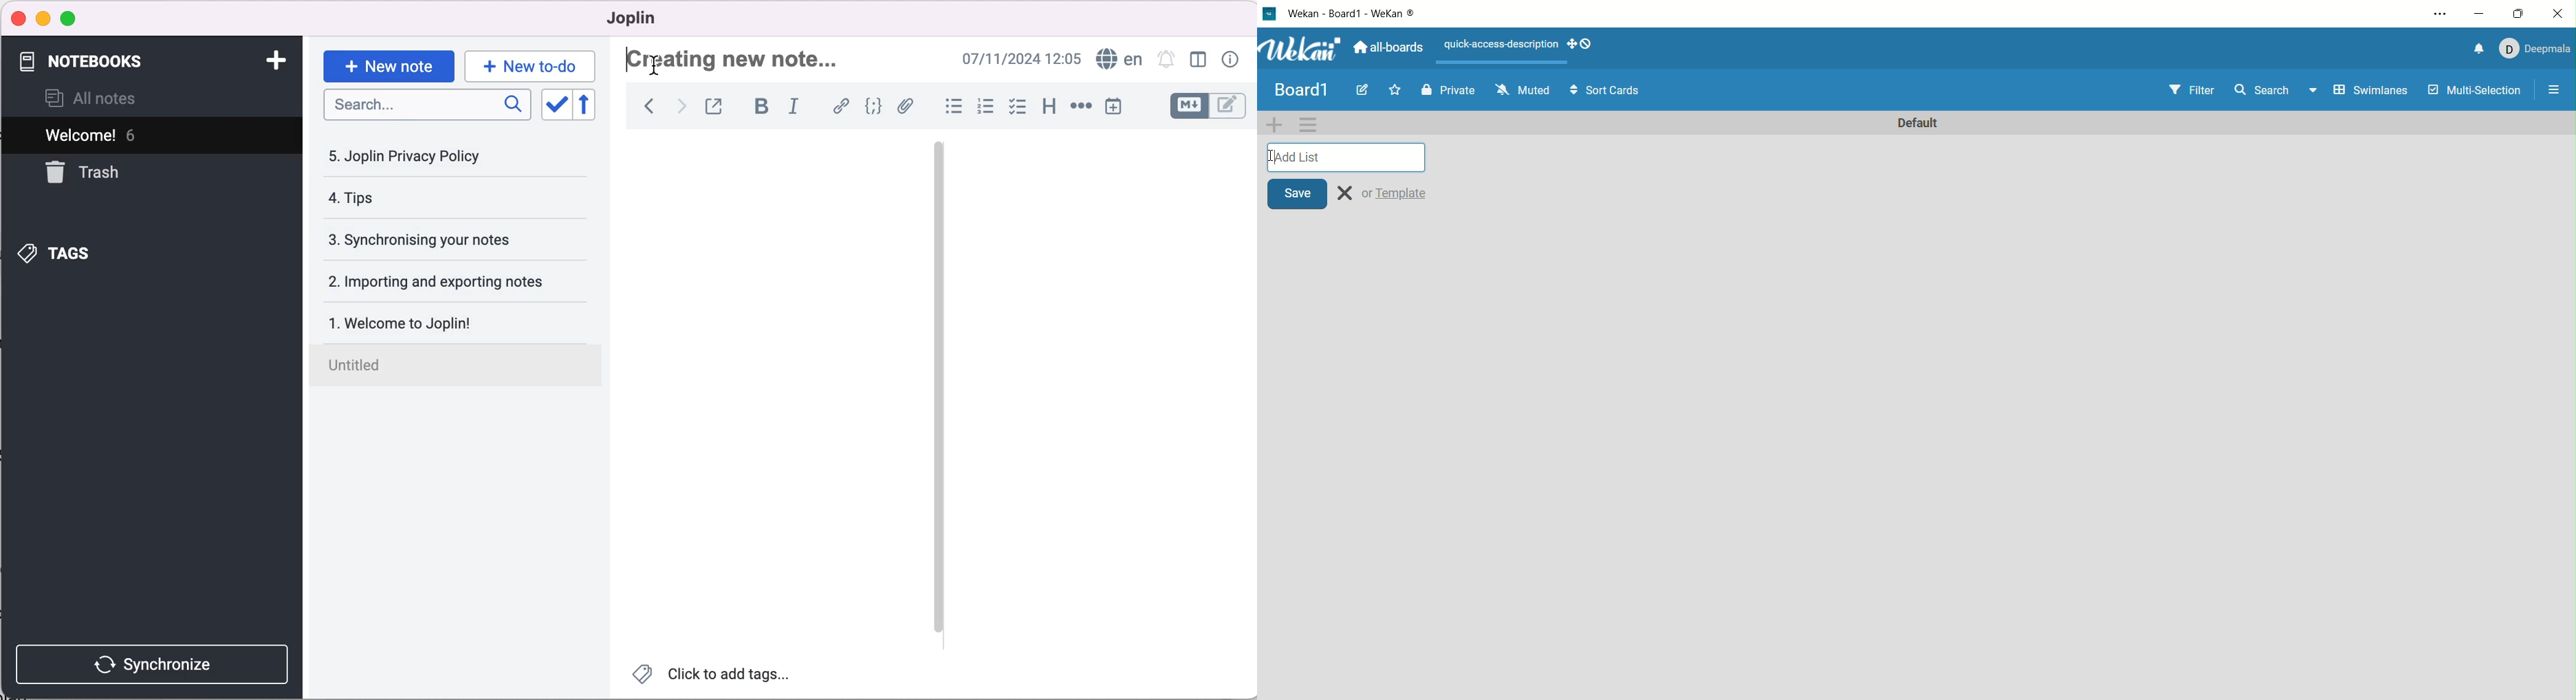 The image size is (2576, 700). Describe the element at coordinates (413, 156) in the screenshot. I see `joplin privacy policy` at that location.